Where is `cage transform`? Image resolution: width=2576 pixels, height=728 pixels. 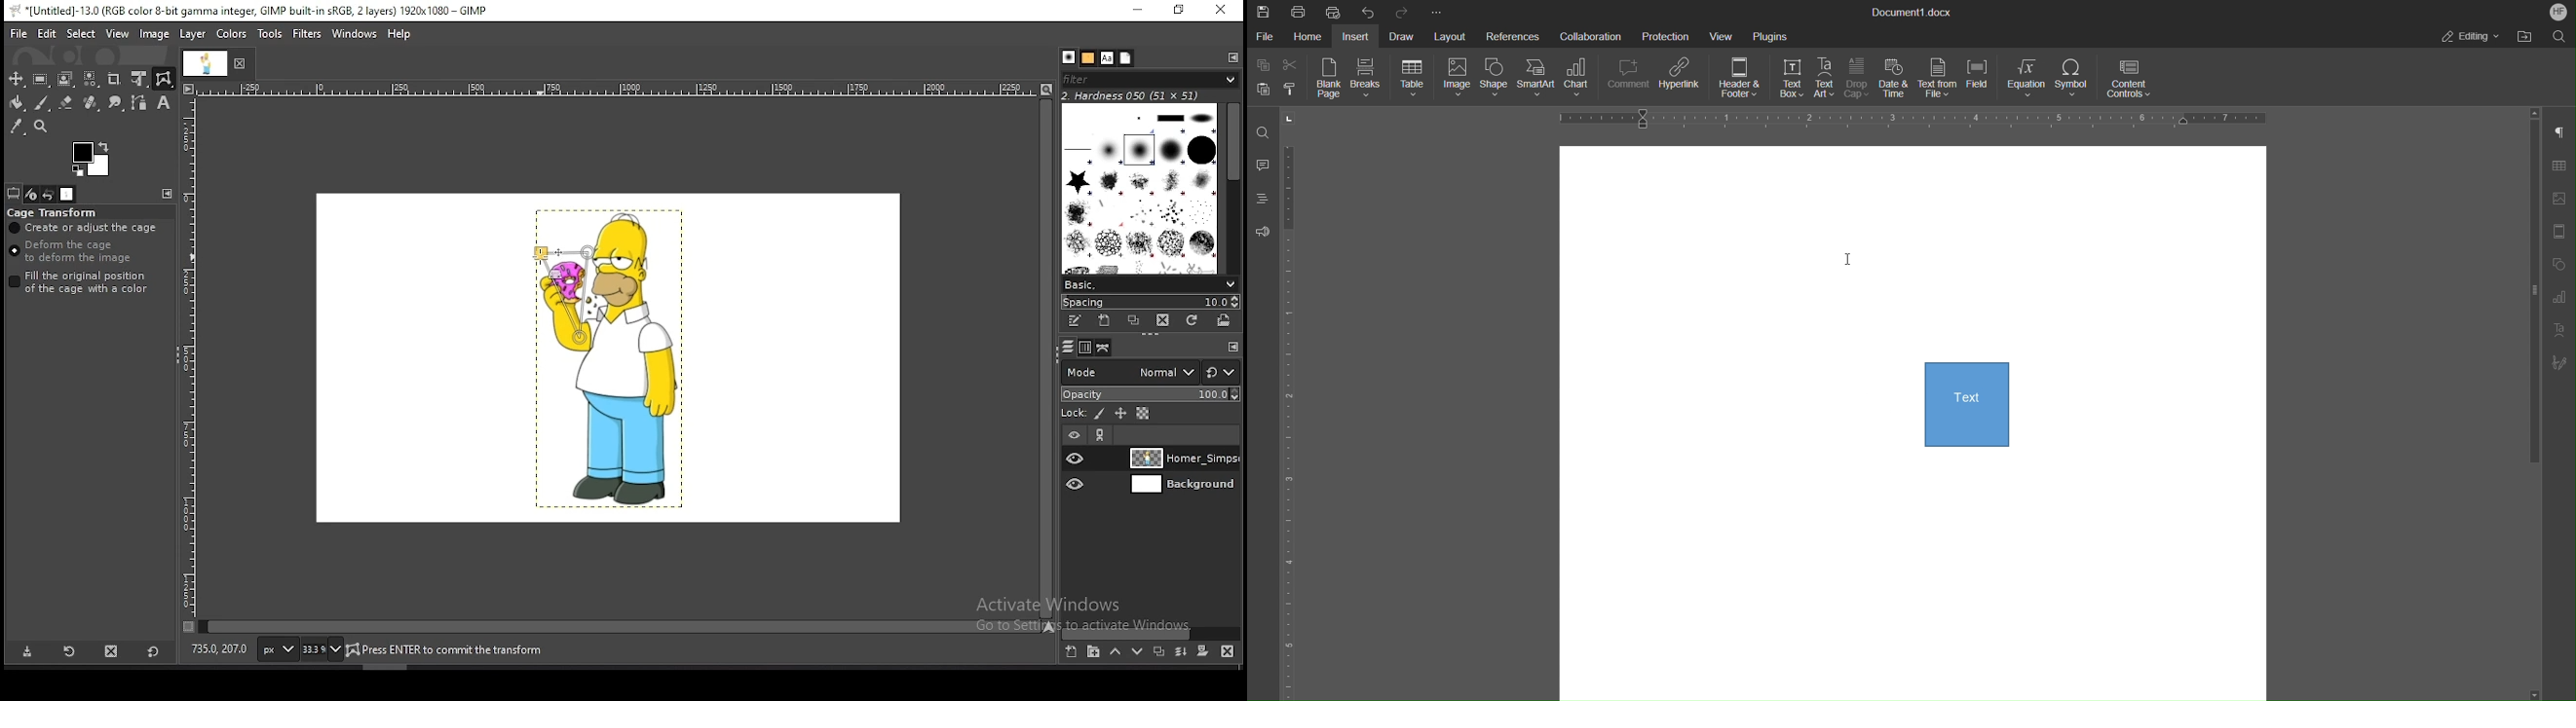
cage transform is located at coordinates (54, 212).